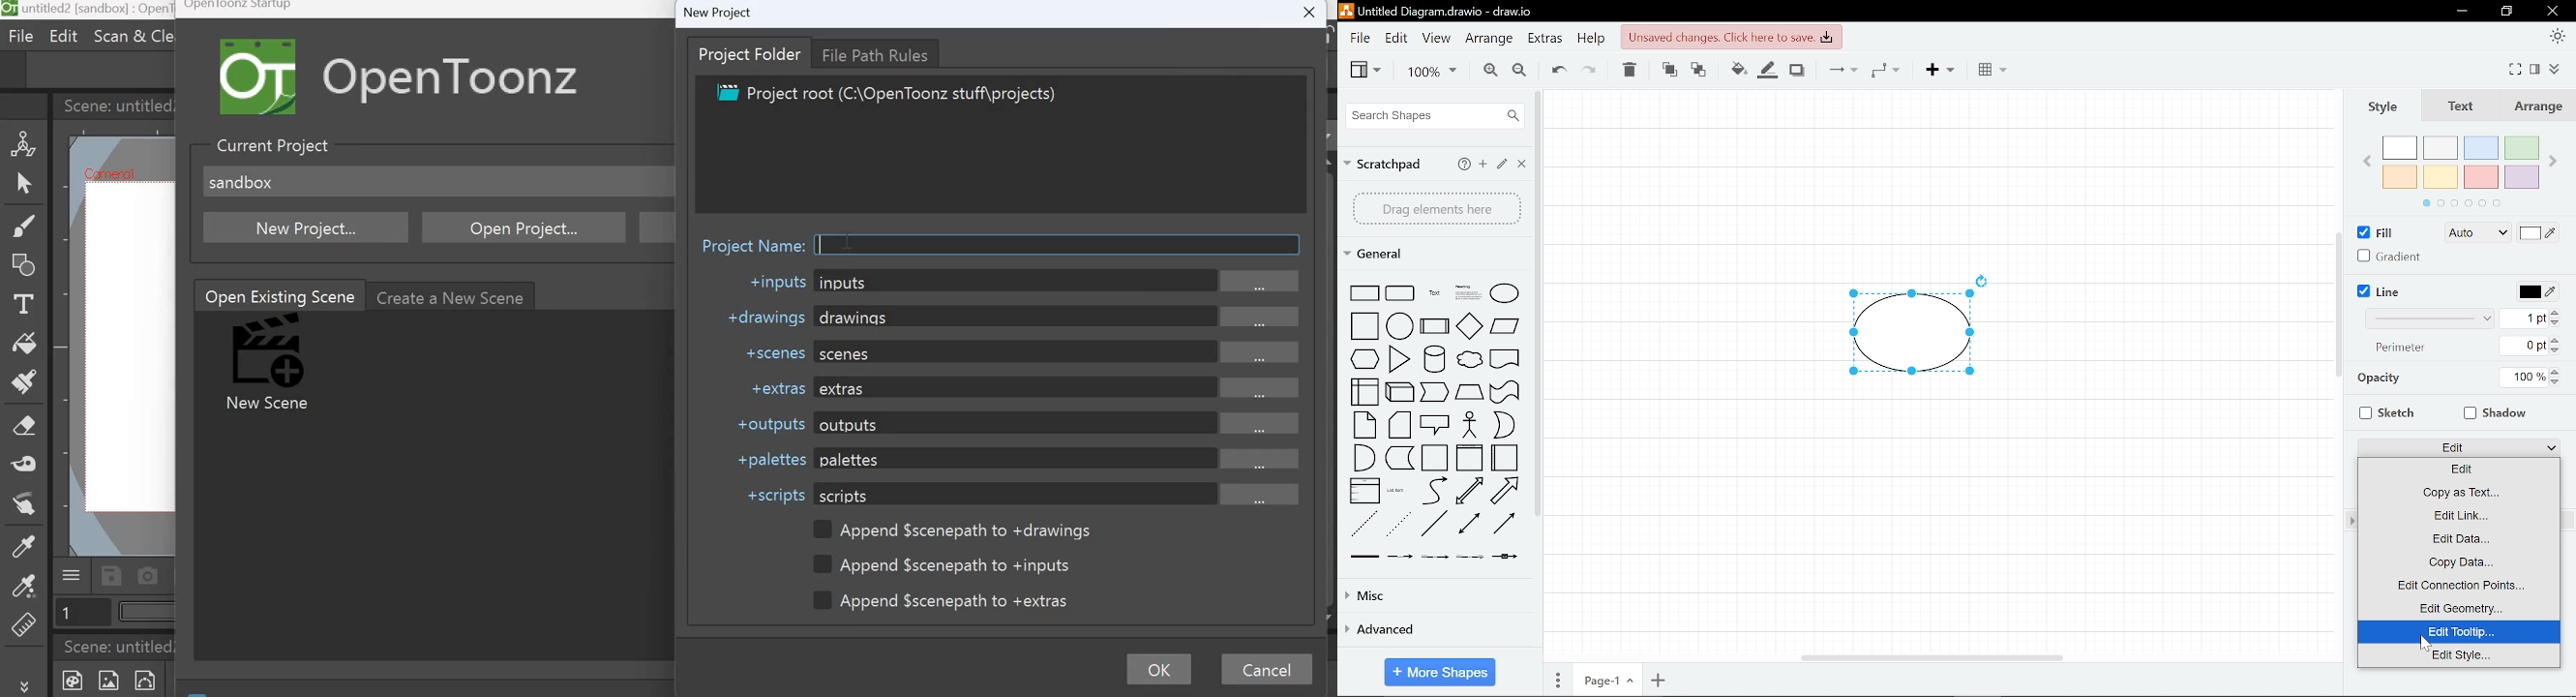  What do you see at coordinates (123, 647) in the screenshot?
I see `Scene: untitled2` at bounding box center [123, 647].